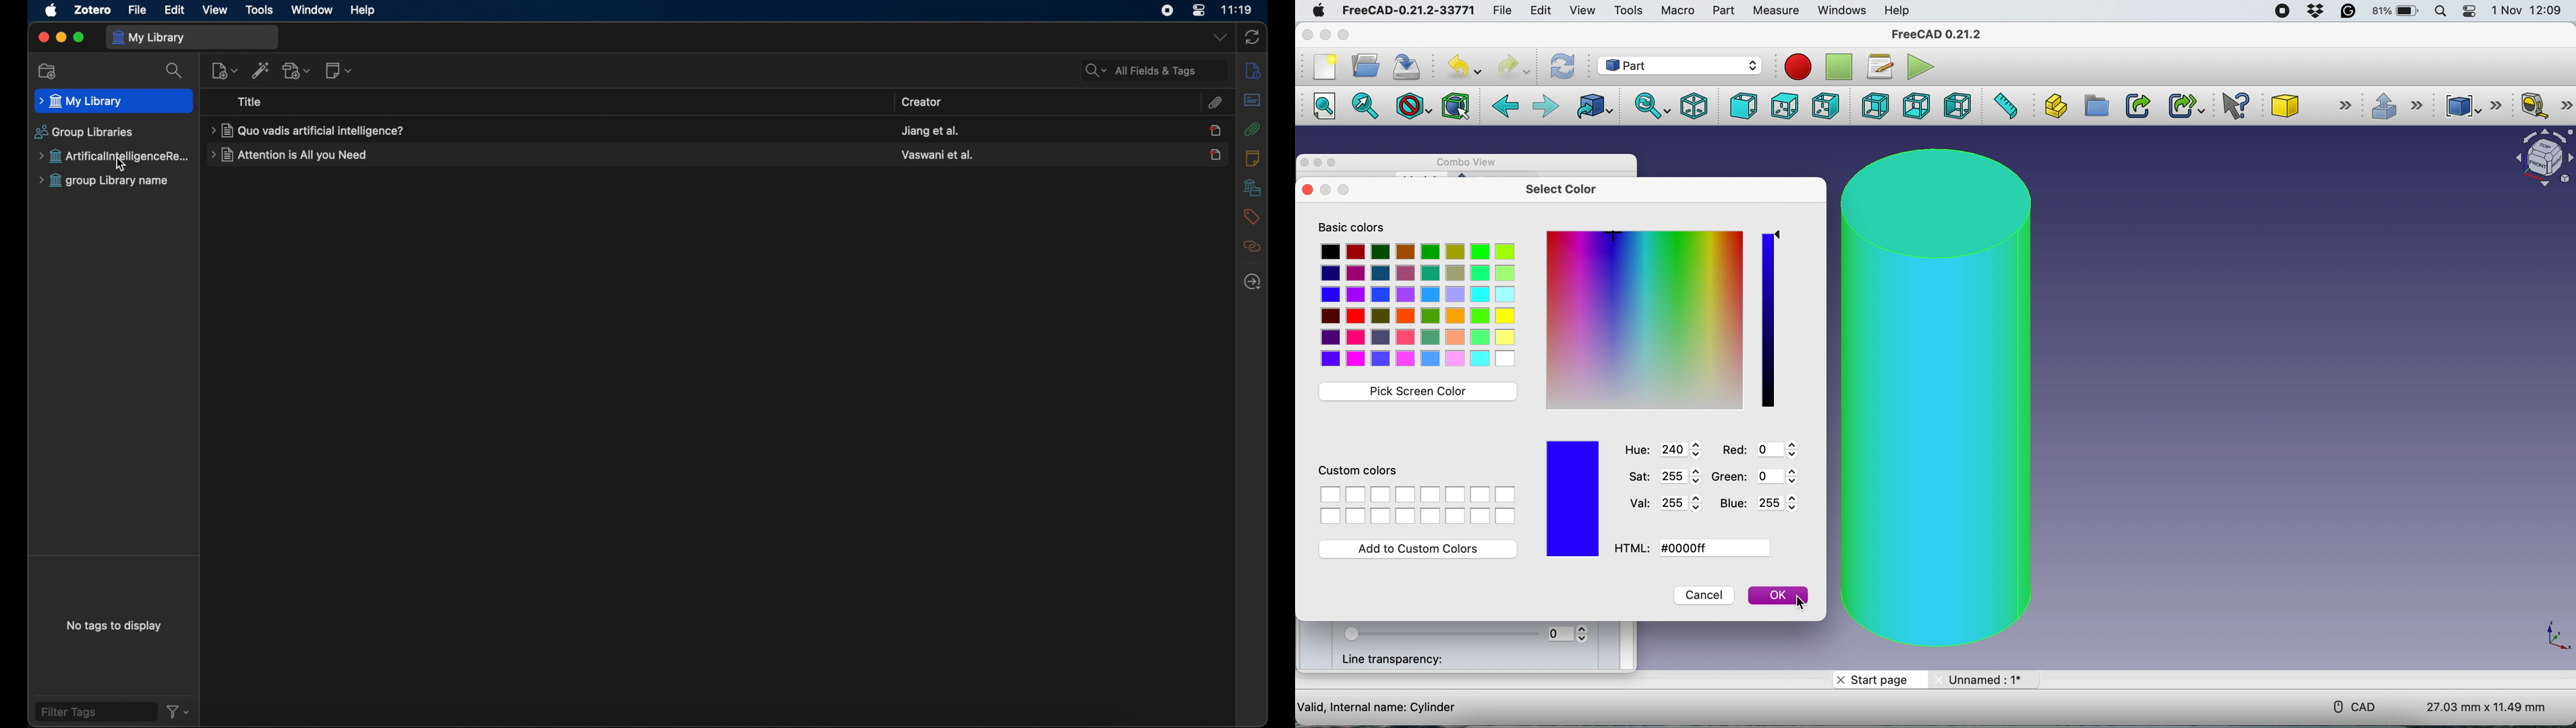  I want to click on color shade pick, so click(1769, 322).